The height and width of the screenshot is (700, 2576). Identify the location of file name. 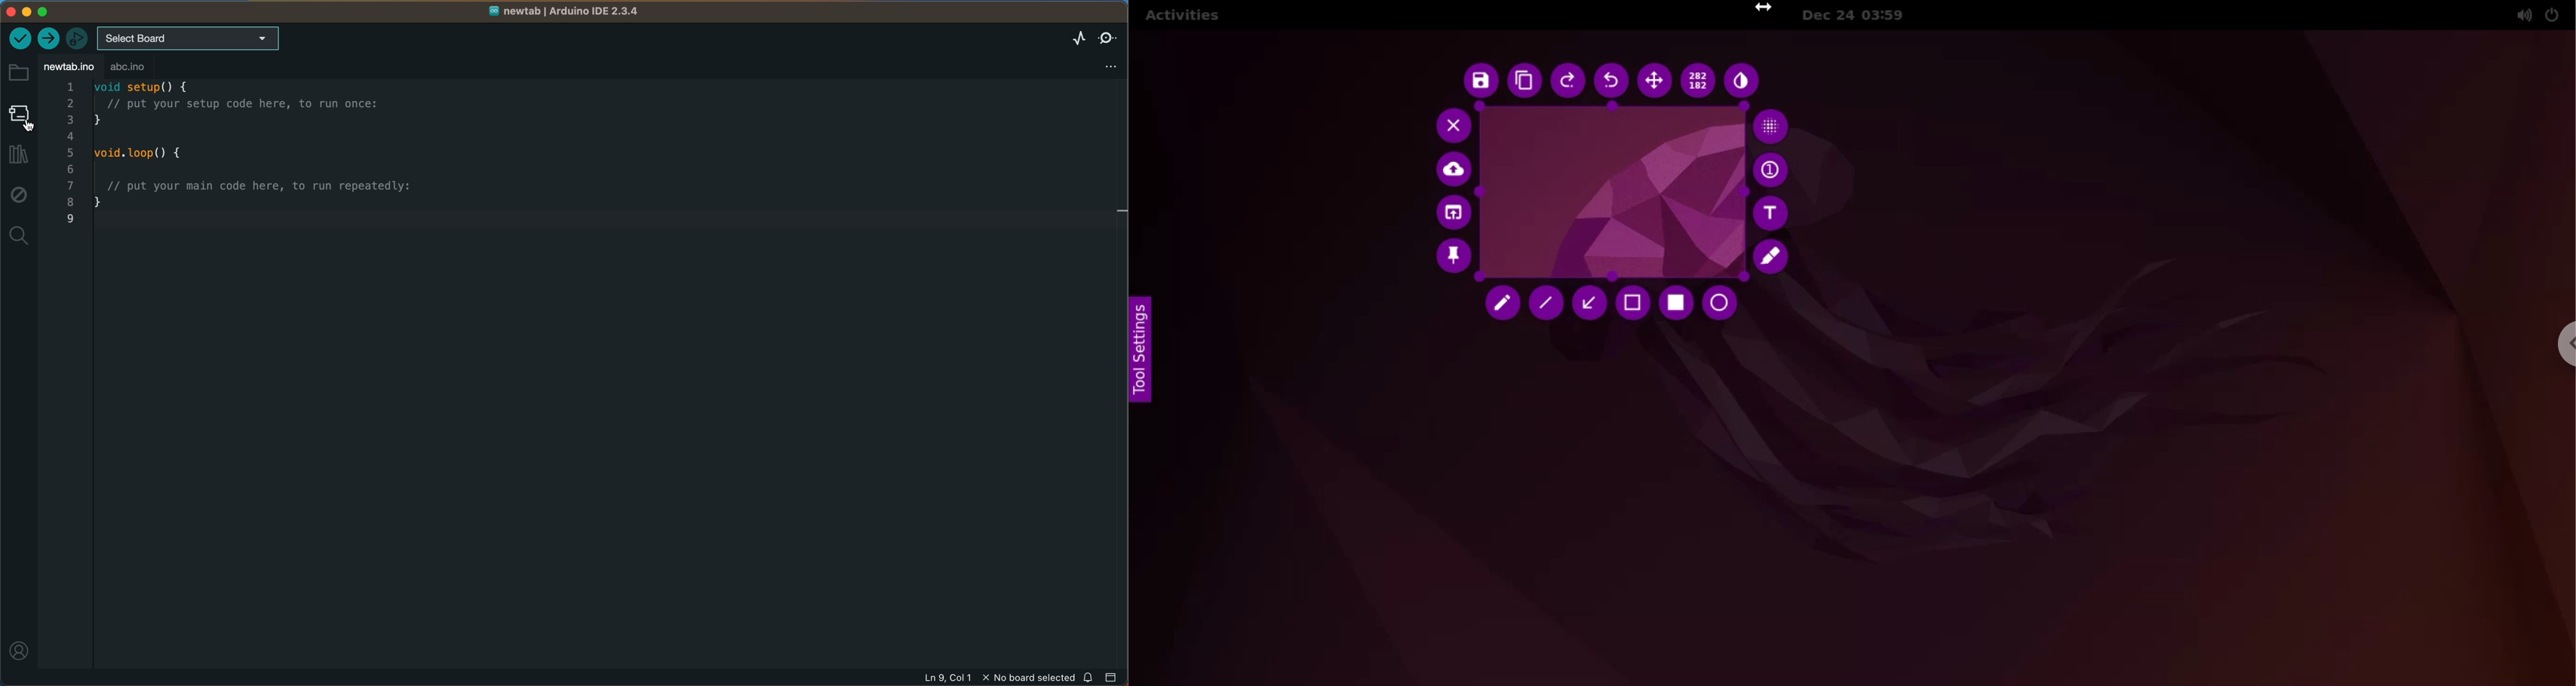
(565, 10).